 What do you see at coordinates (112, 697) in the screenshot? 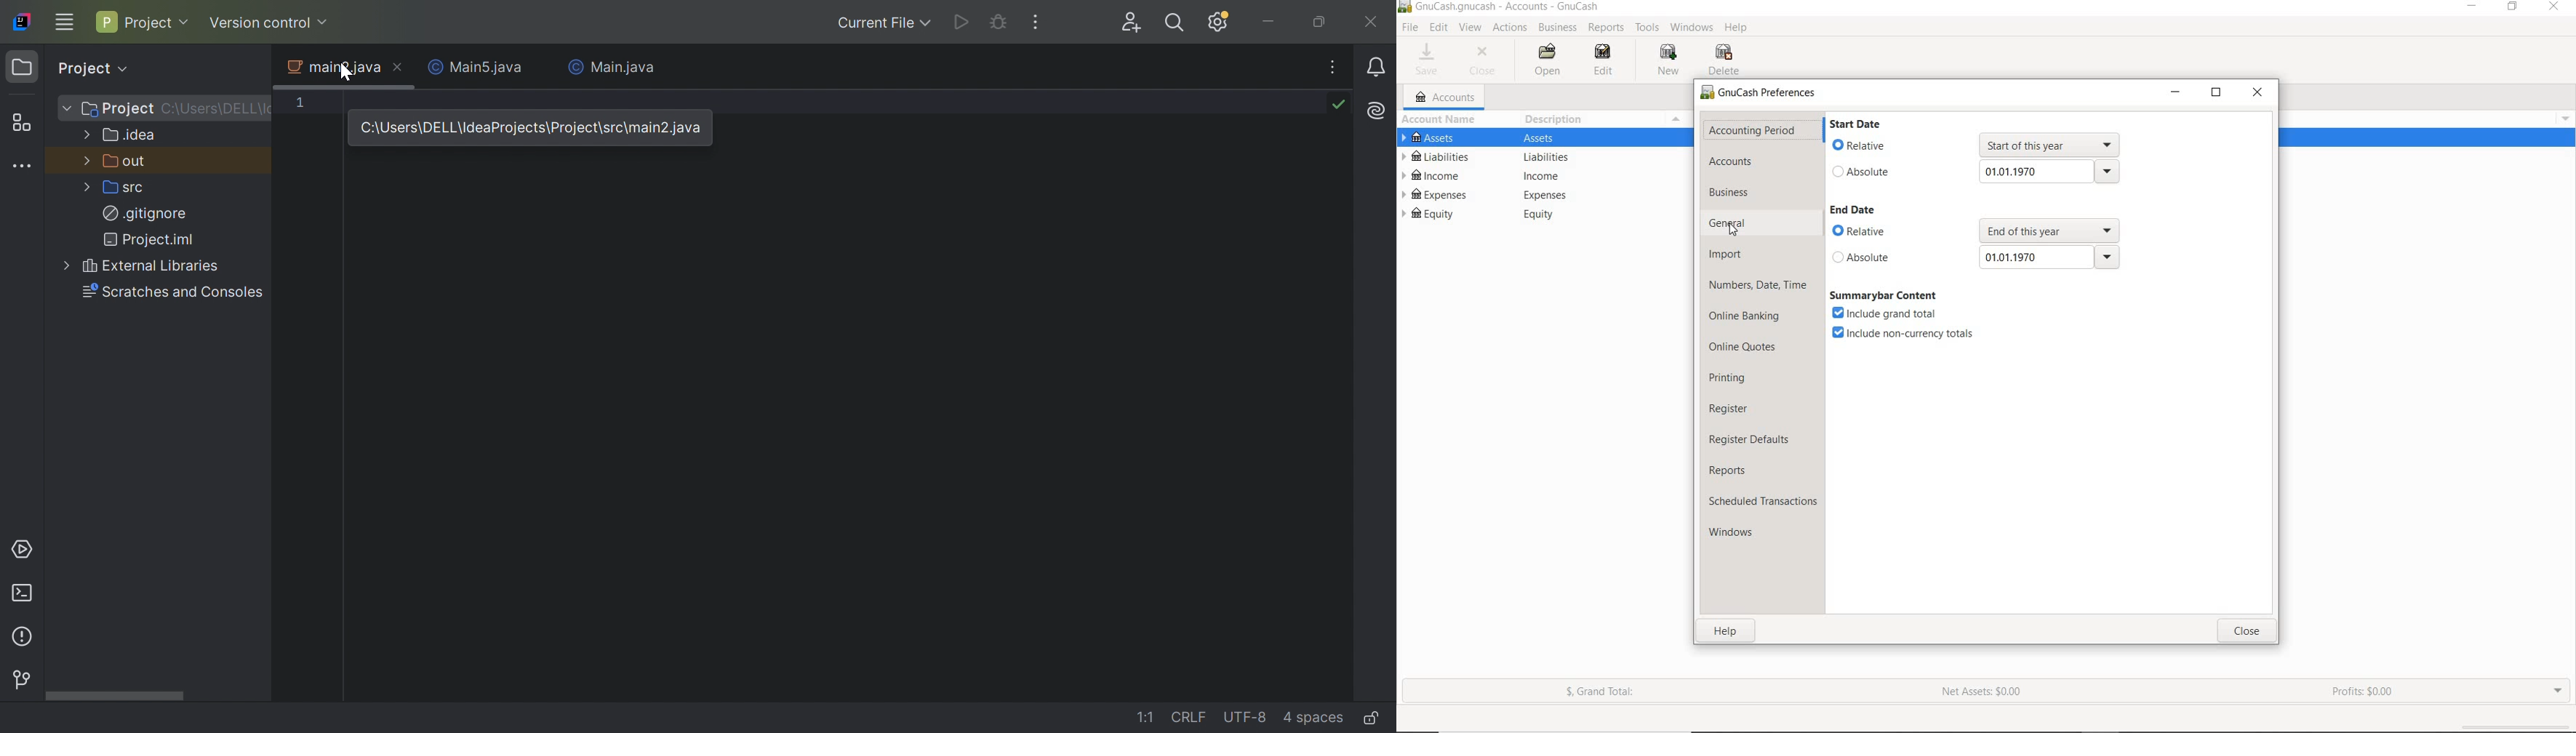
I see `Scroll bar` at bounding box center [112, 697].